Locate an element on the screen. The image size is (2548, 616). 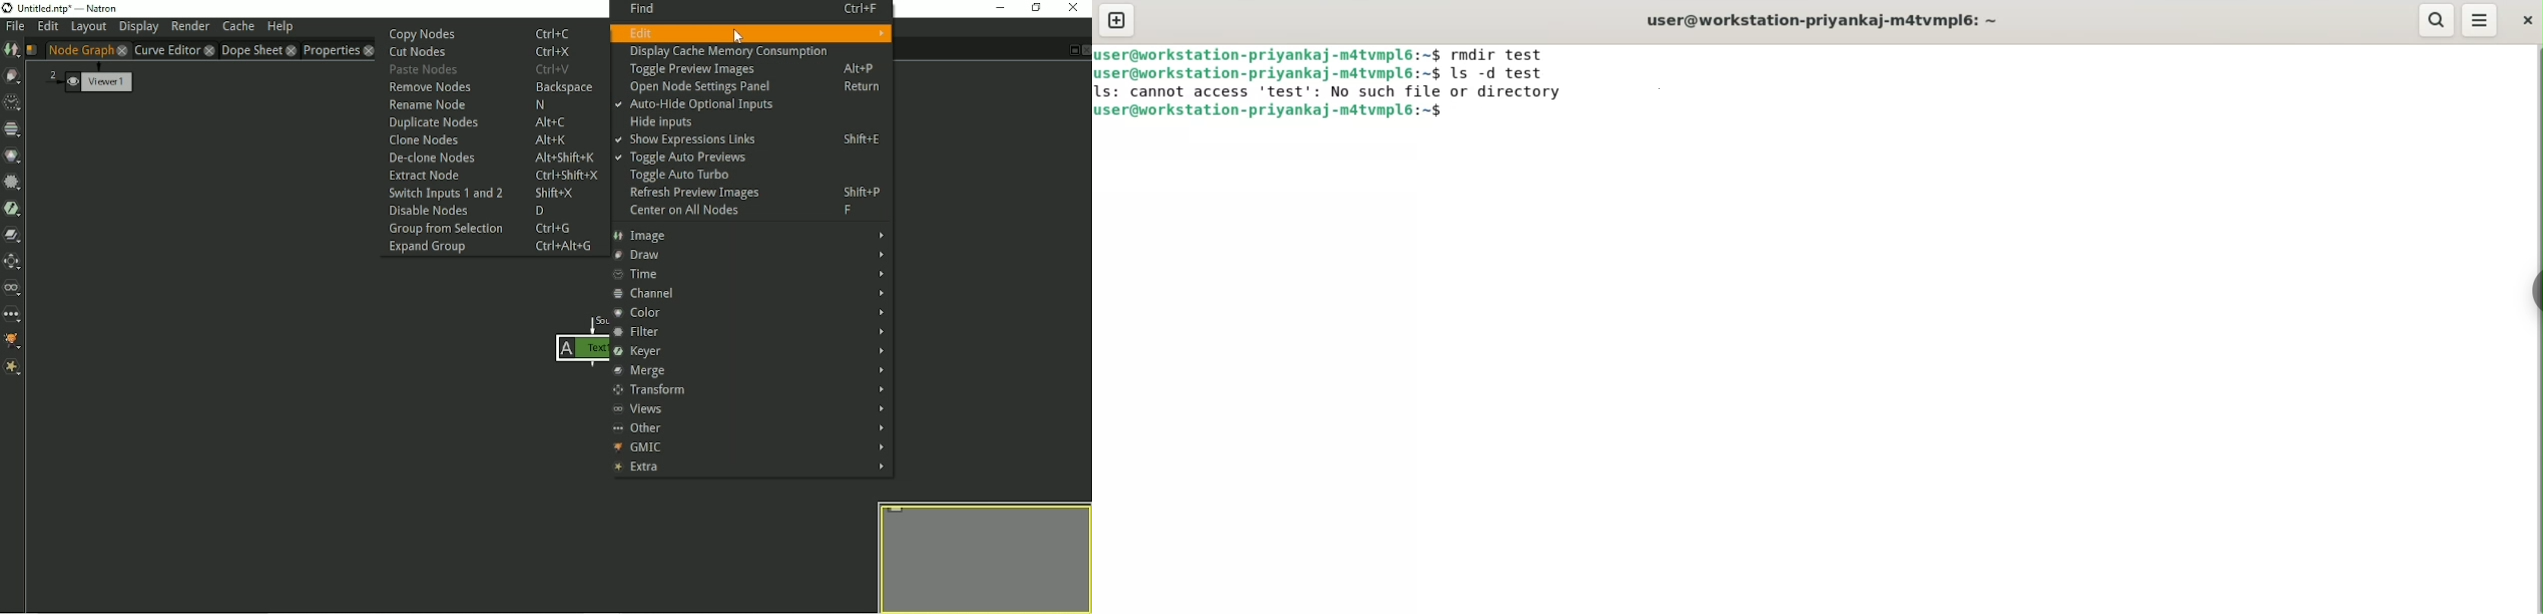
Layout is located at coordinates (88, 27).